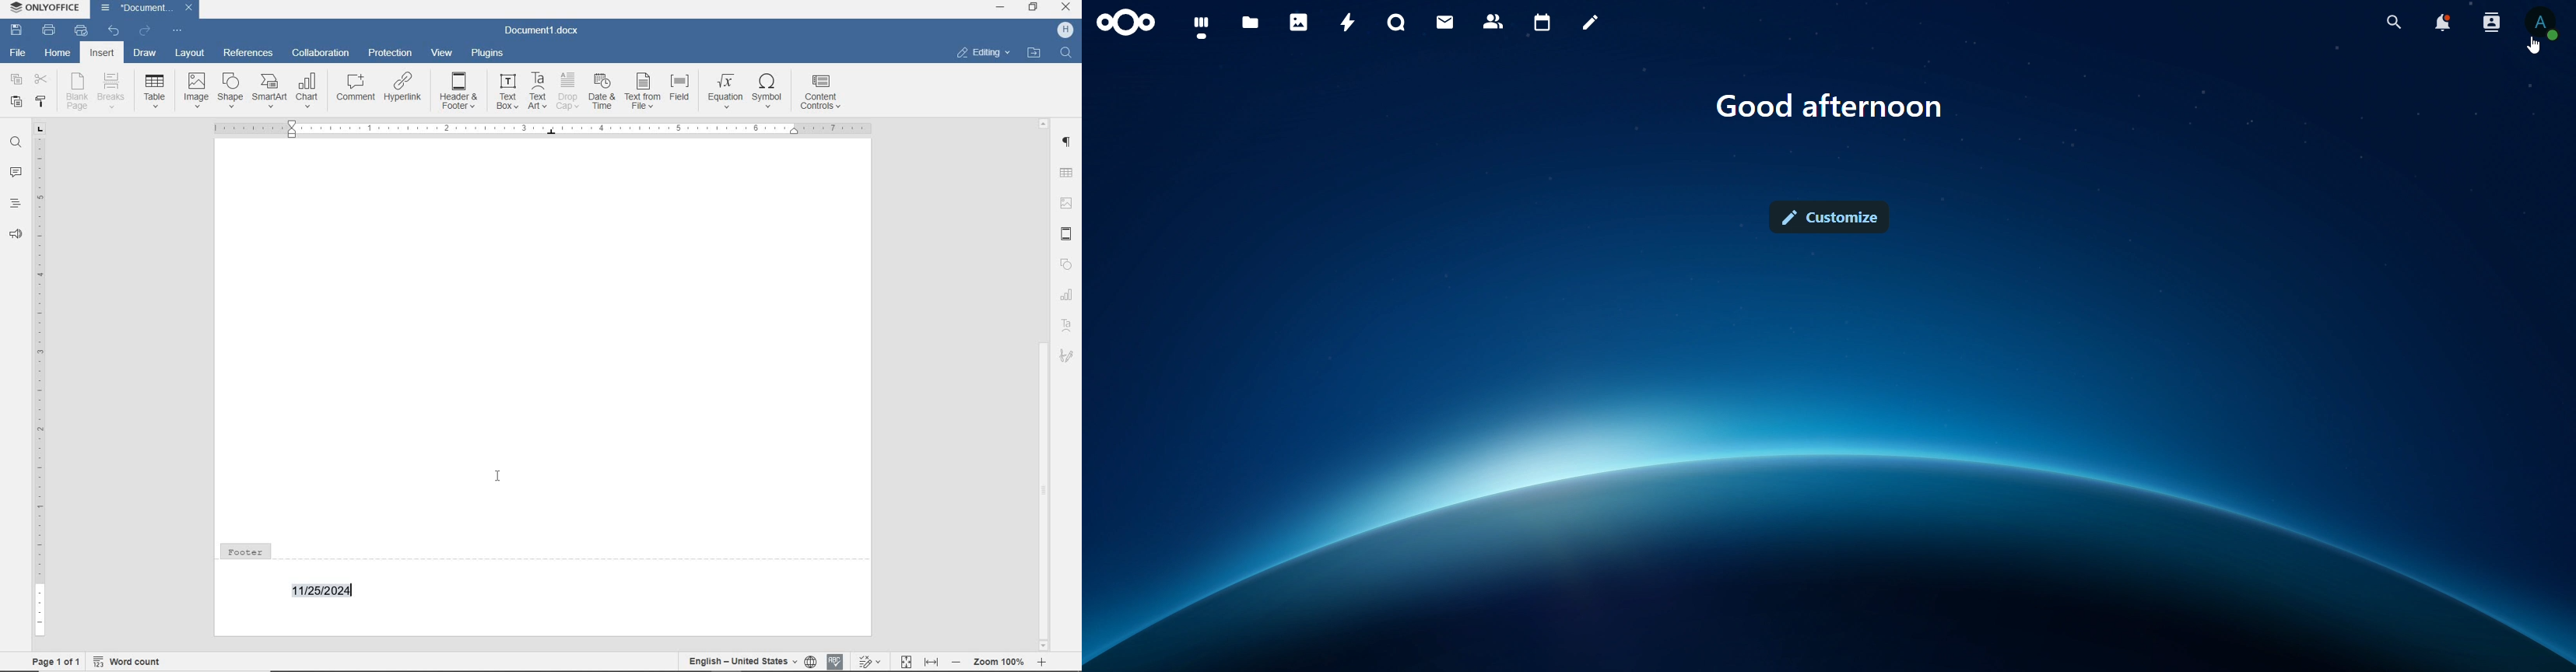 This screenshot has width=2576, height=672. Describe the element at coordinates (38, 380) in the screenshot. I see `ruler` at that location.